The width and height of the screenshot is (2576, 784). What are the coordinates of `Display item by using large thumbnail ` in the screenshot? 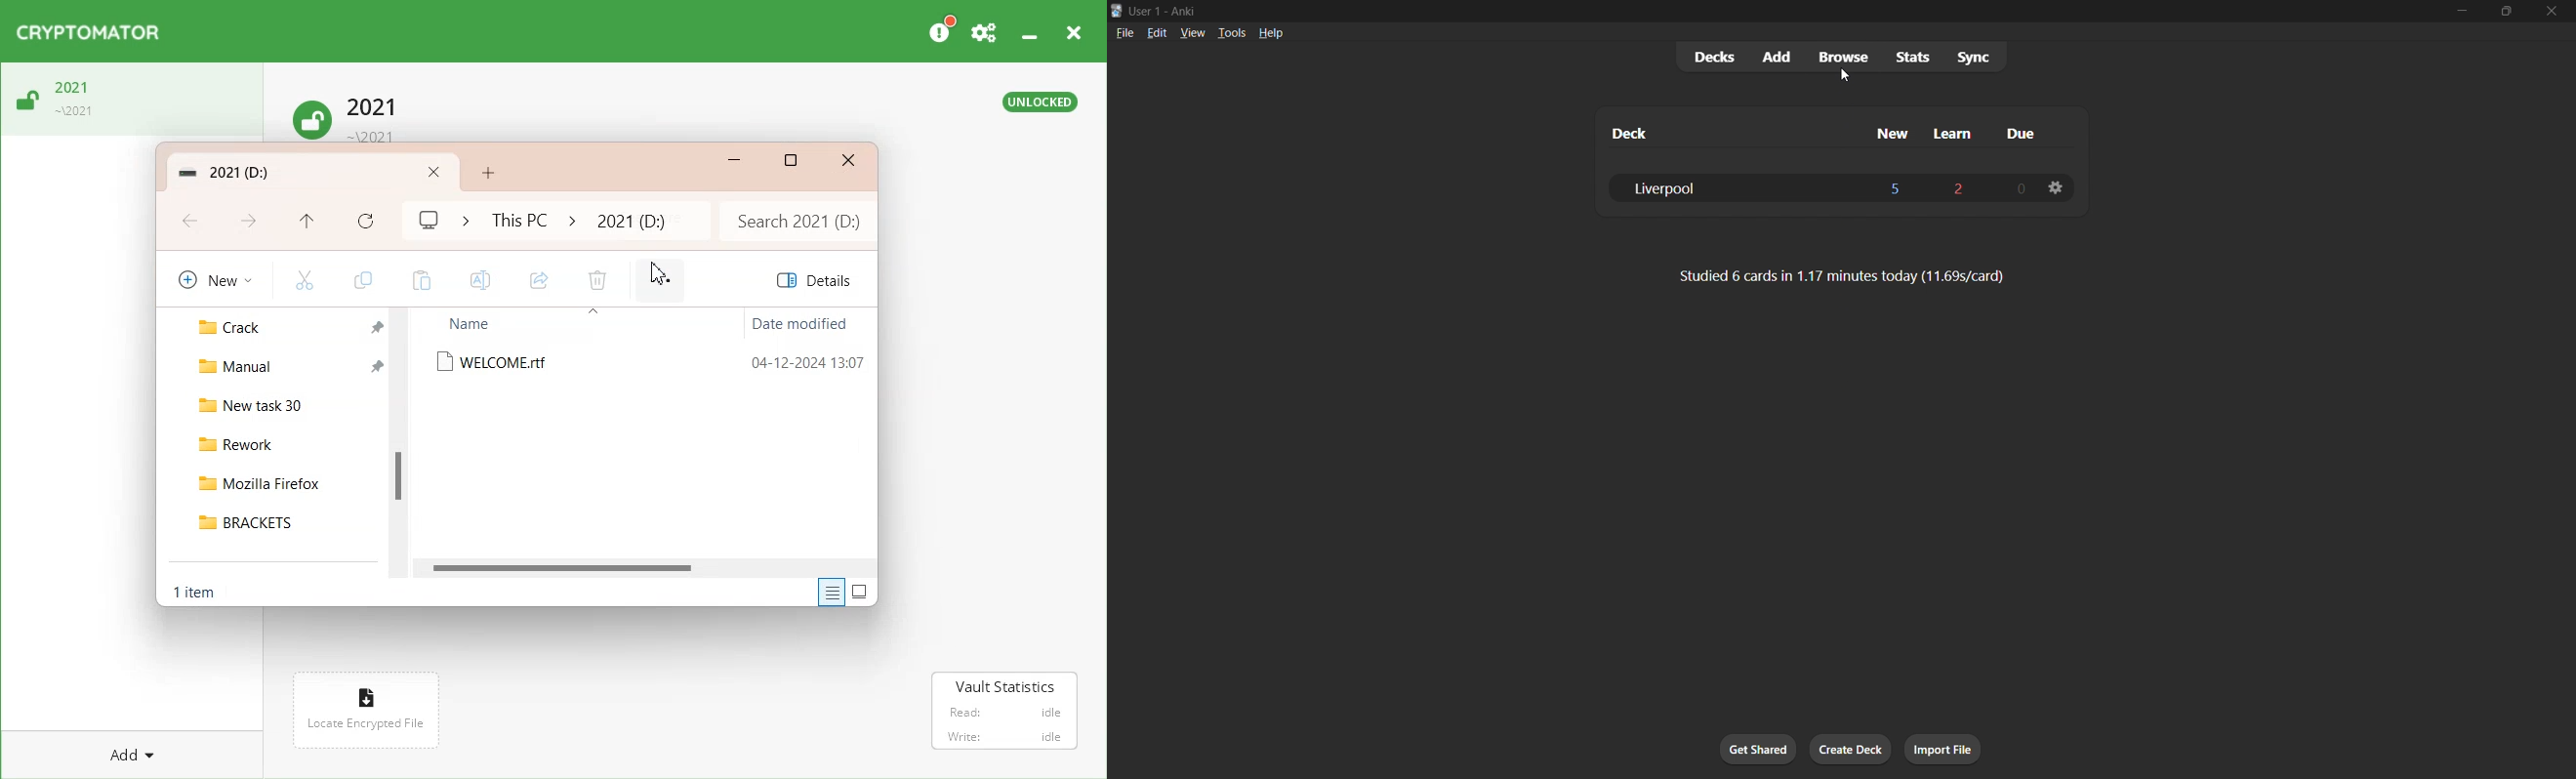 It's located at (864, 592).